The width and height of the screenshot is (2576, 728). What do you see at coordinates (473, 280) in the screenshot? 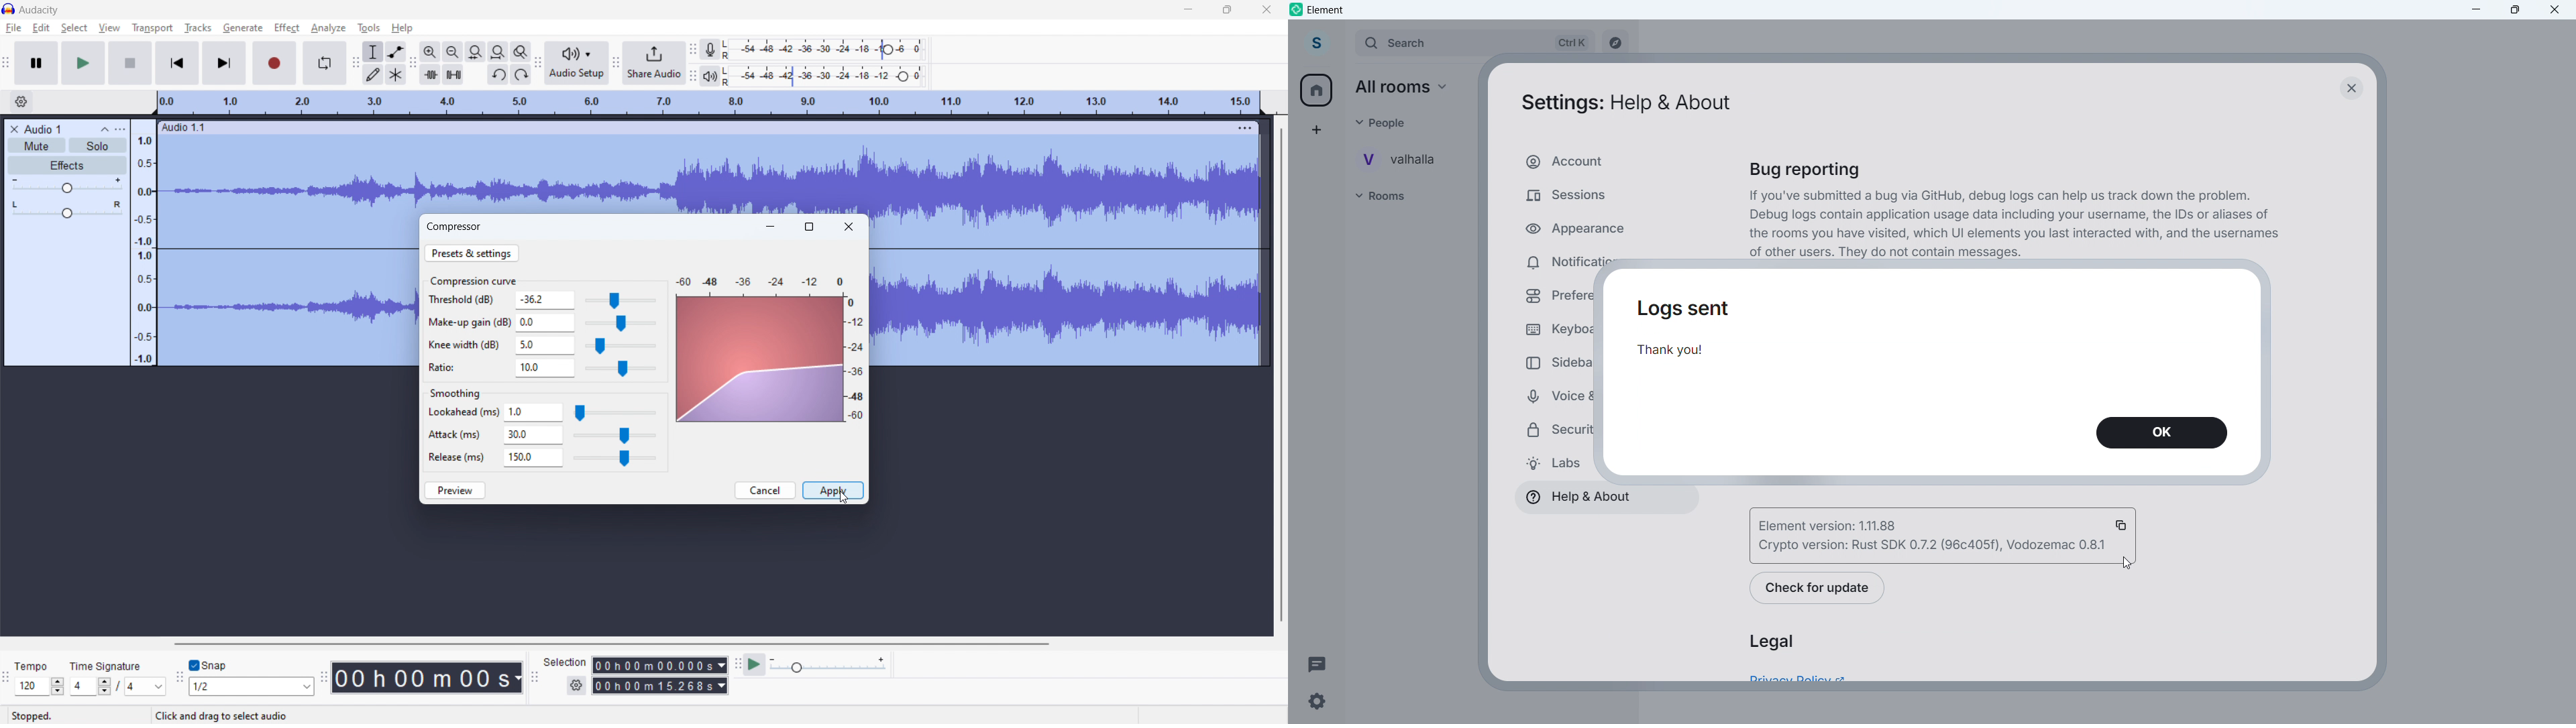
I see `Compression curve` at bounding box center [473, 280].